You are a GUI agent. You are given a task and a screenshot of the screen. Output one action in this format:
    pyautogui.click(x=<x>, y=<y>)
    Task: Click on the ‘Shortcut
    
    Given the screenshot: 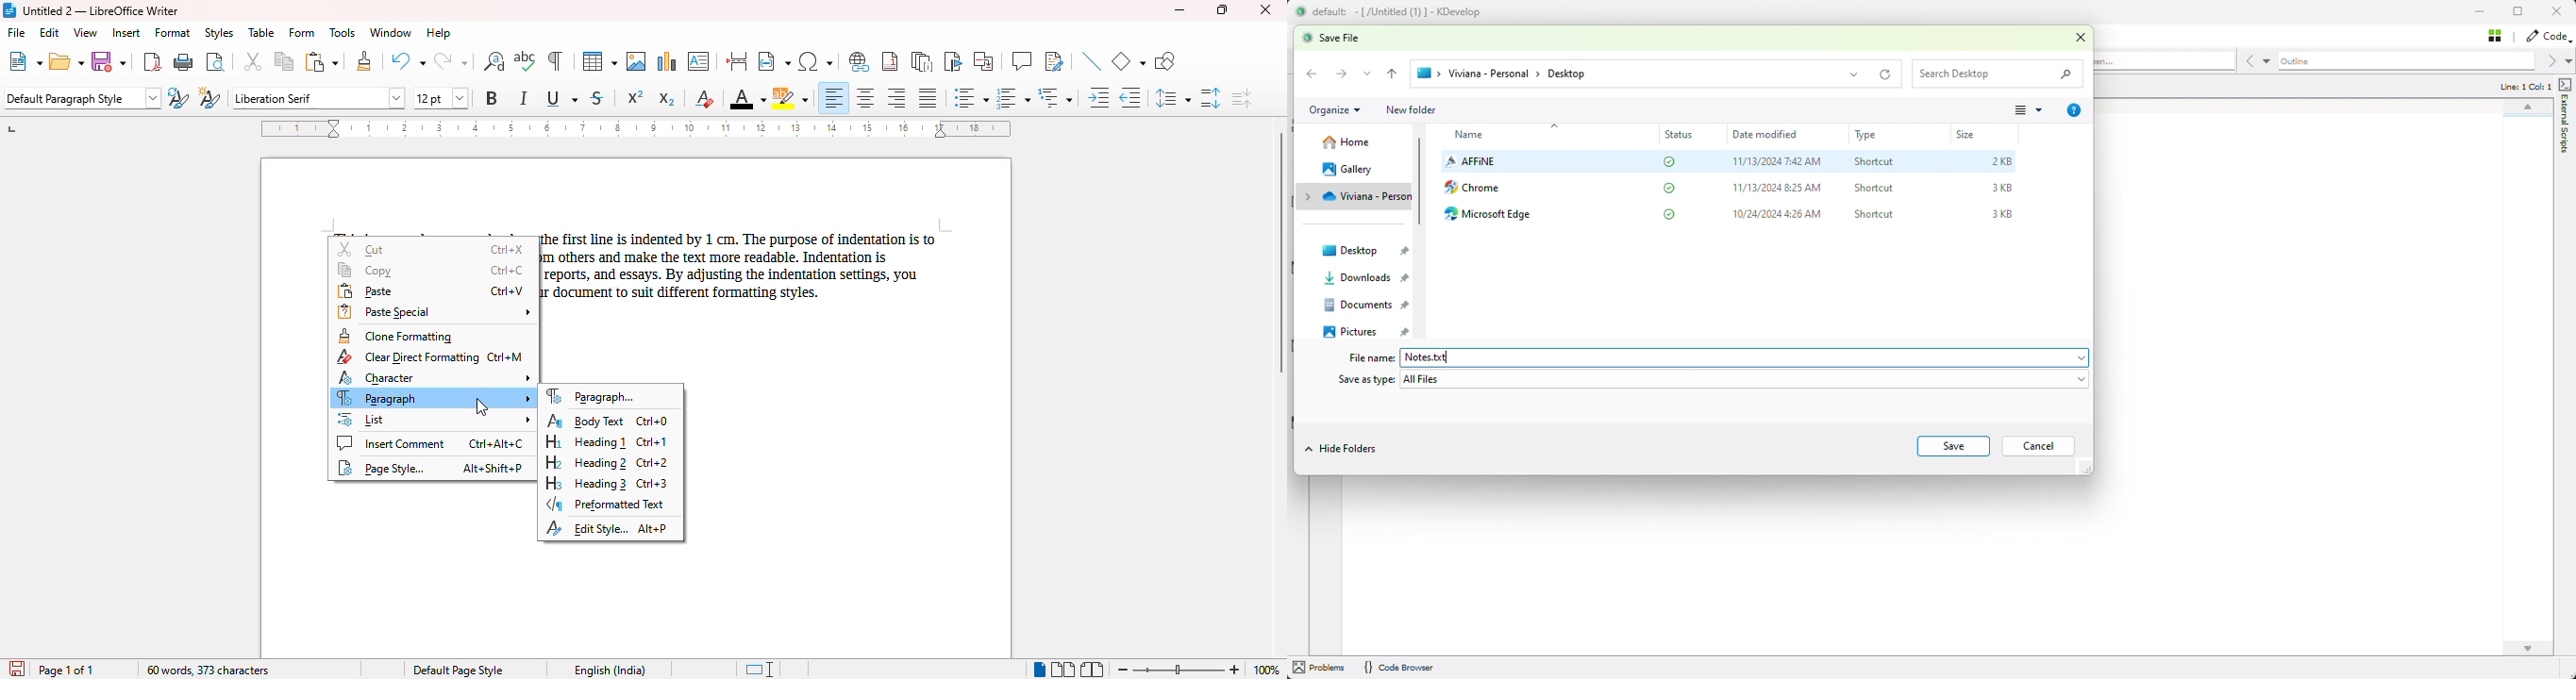 What is the action you would take?
    pyautogui.click(x=1875, y=188)
    